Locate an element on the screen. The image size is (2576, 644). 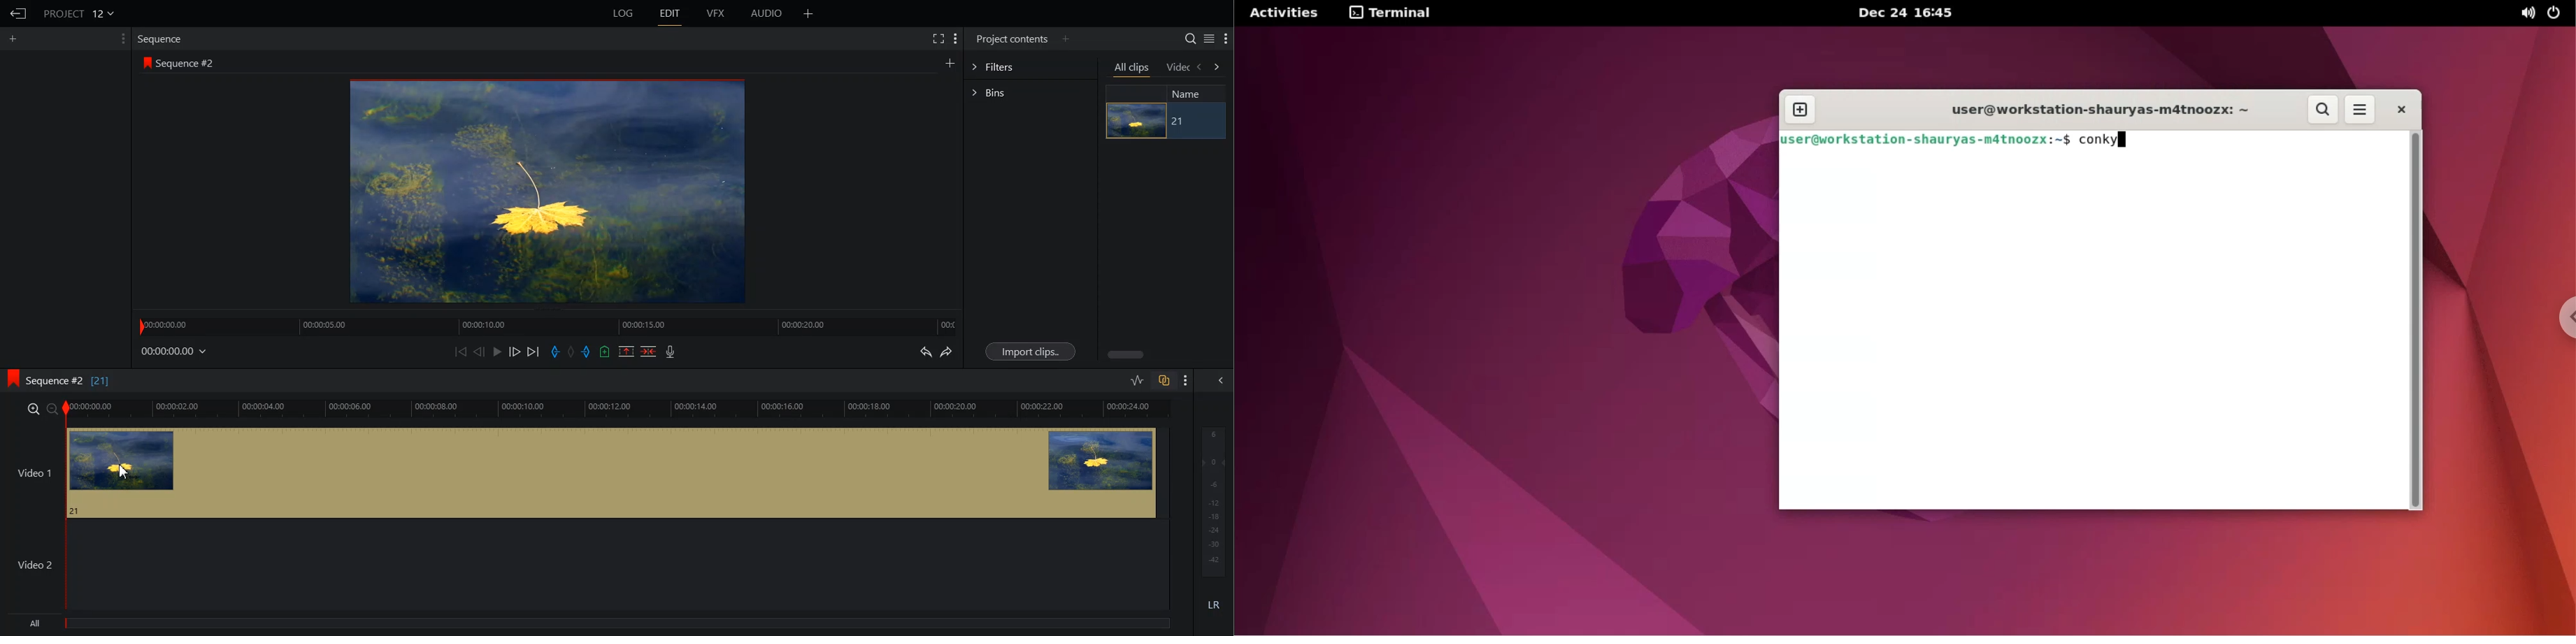
Move forwaars is located at coordinates (1217, 67).